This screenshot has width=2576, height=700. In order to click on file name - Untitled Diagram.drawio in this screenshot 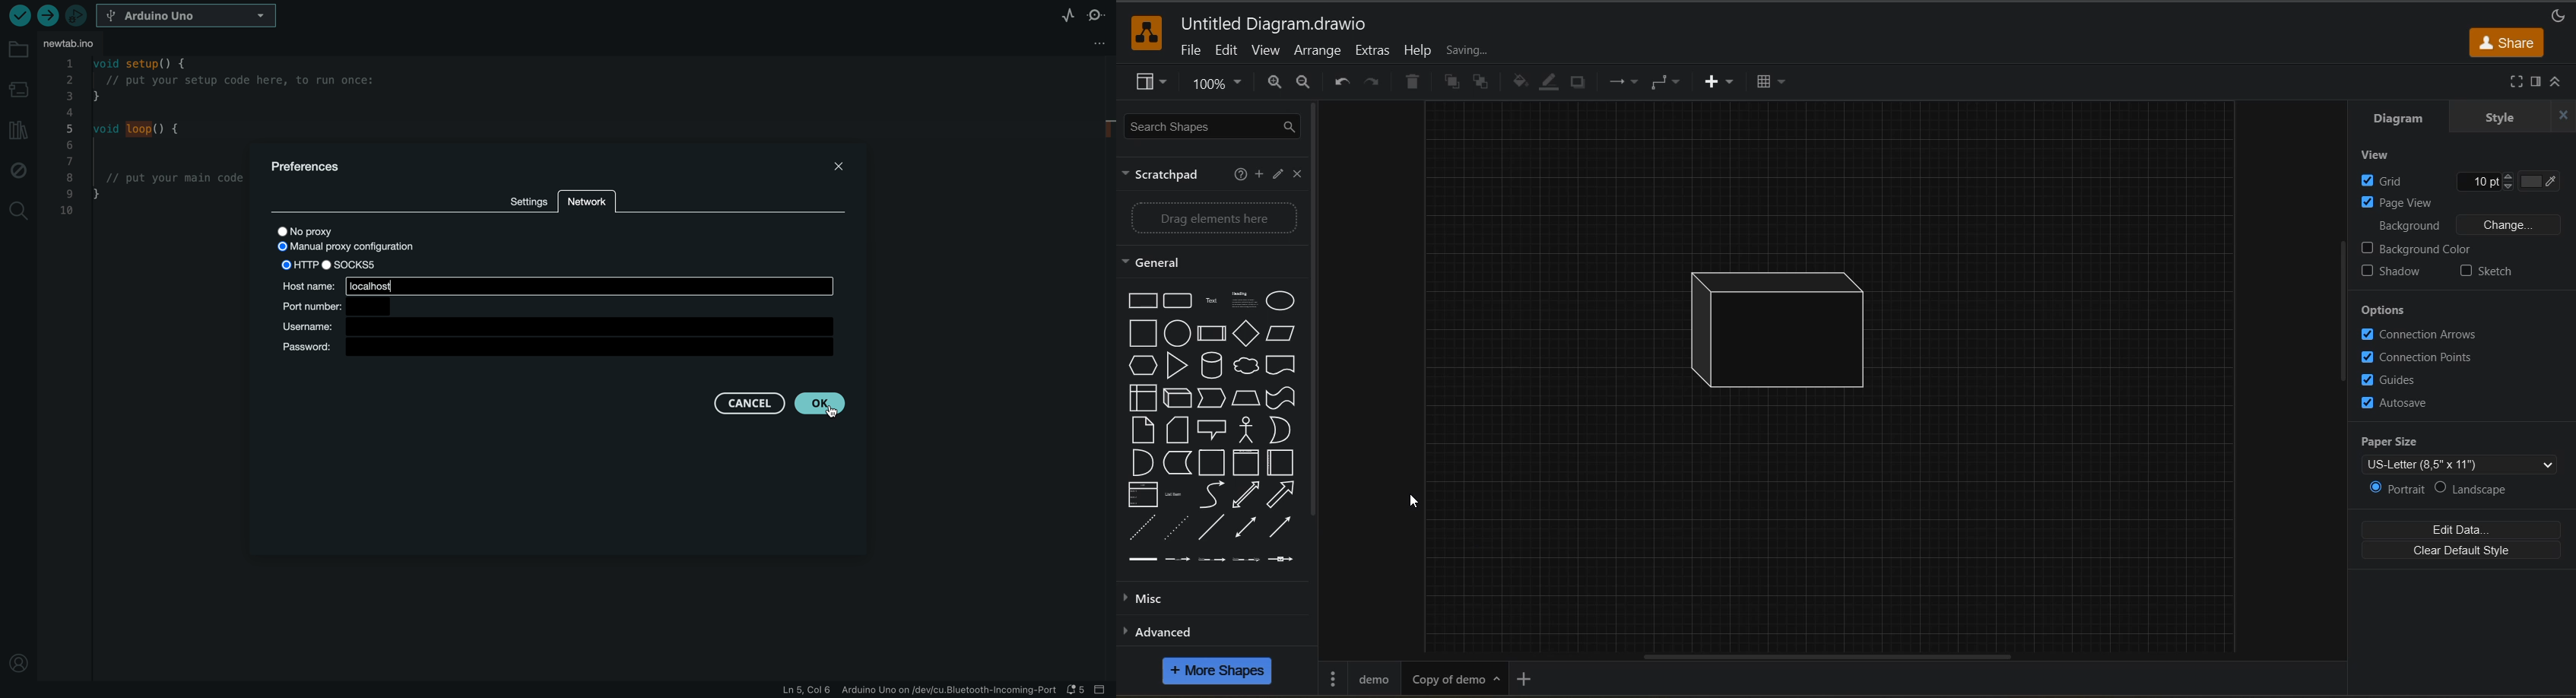, I will do `click(1281, 24)`.